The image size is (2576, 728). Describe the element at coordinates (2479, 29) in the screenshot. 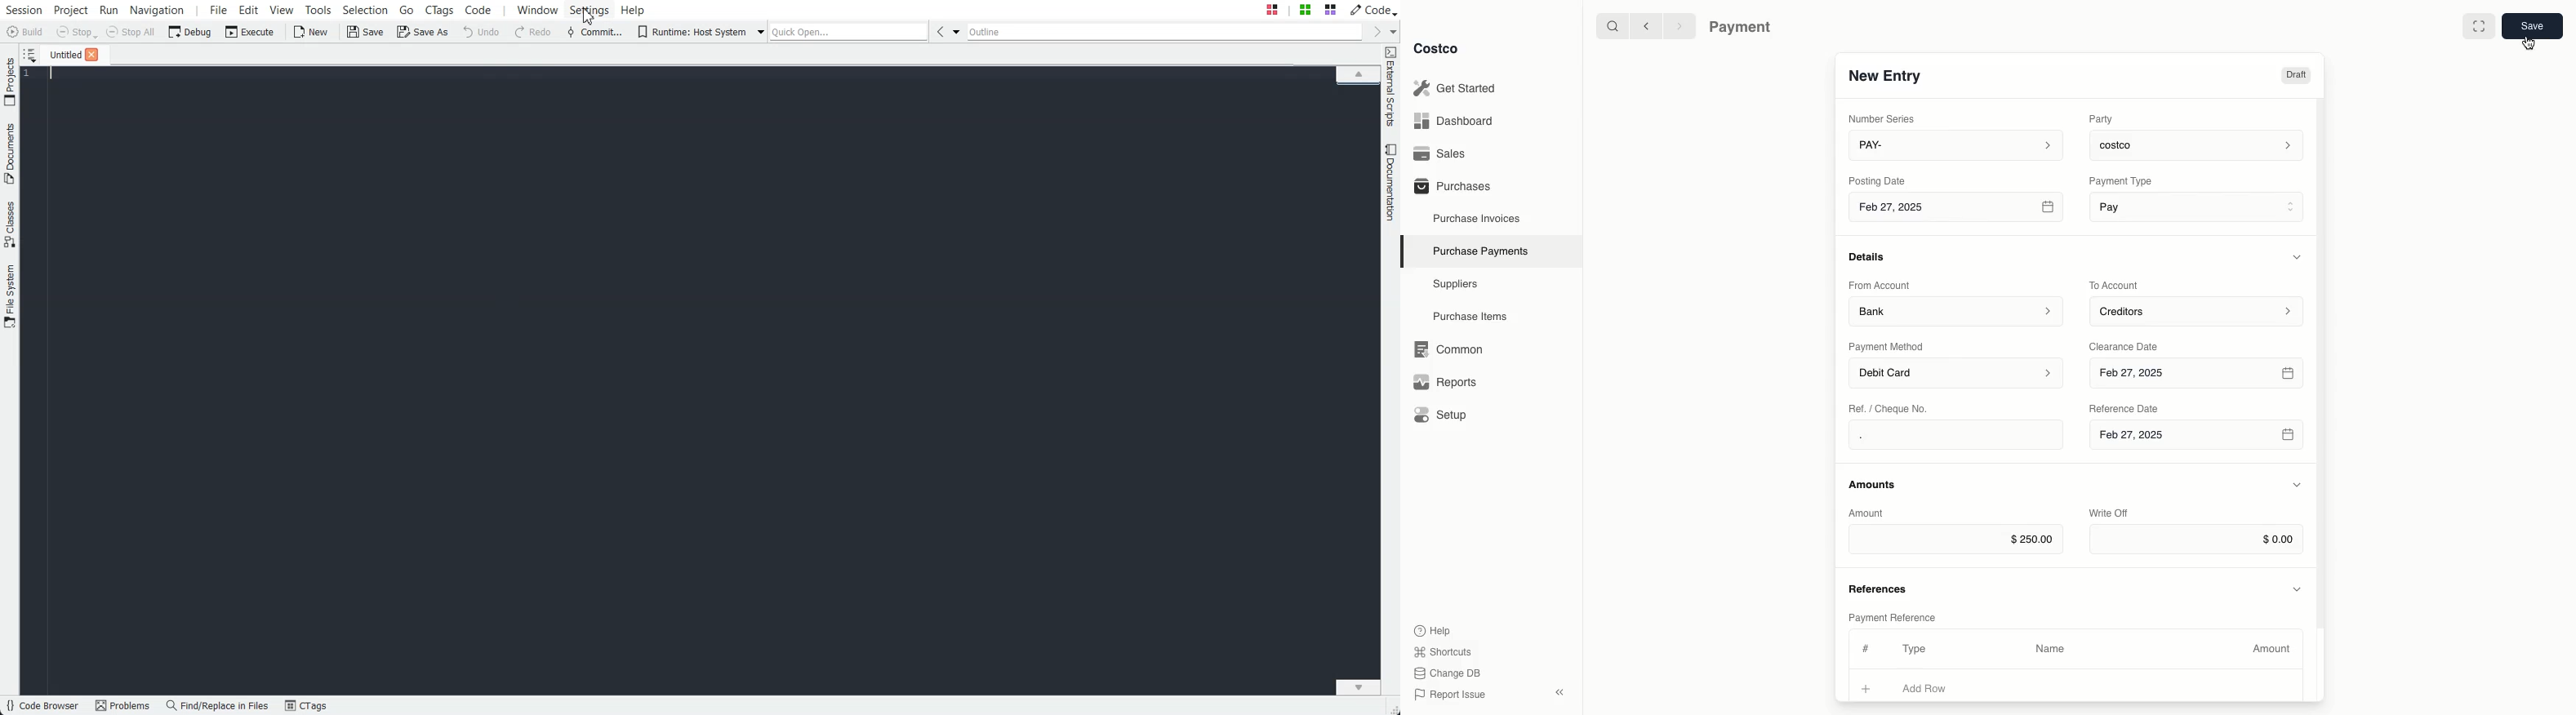

I see `Full width toggle` at that location.